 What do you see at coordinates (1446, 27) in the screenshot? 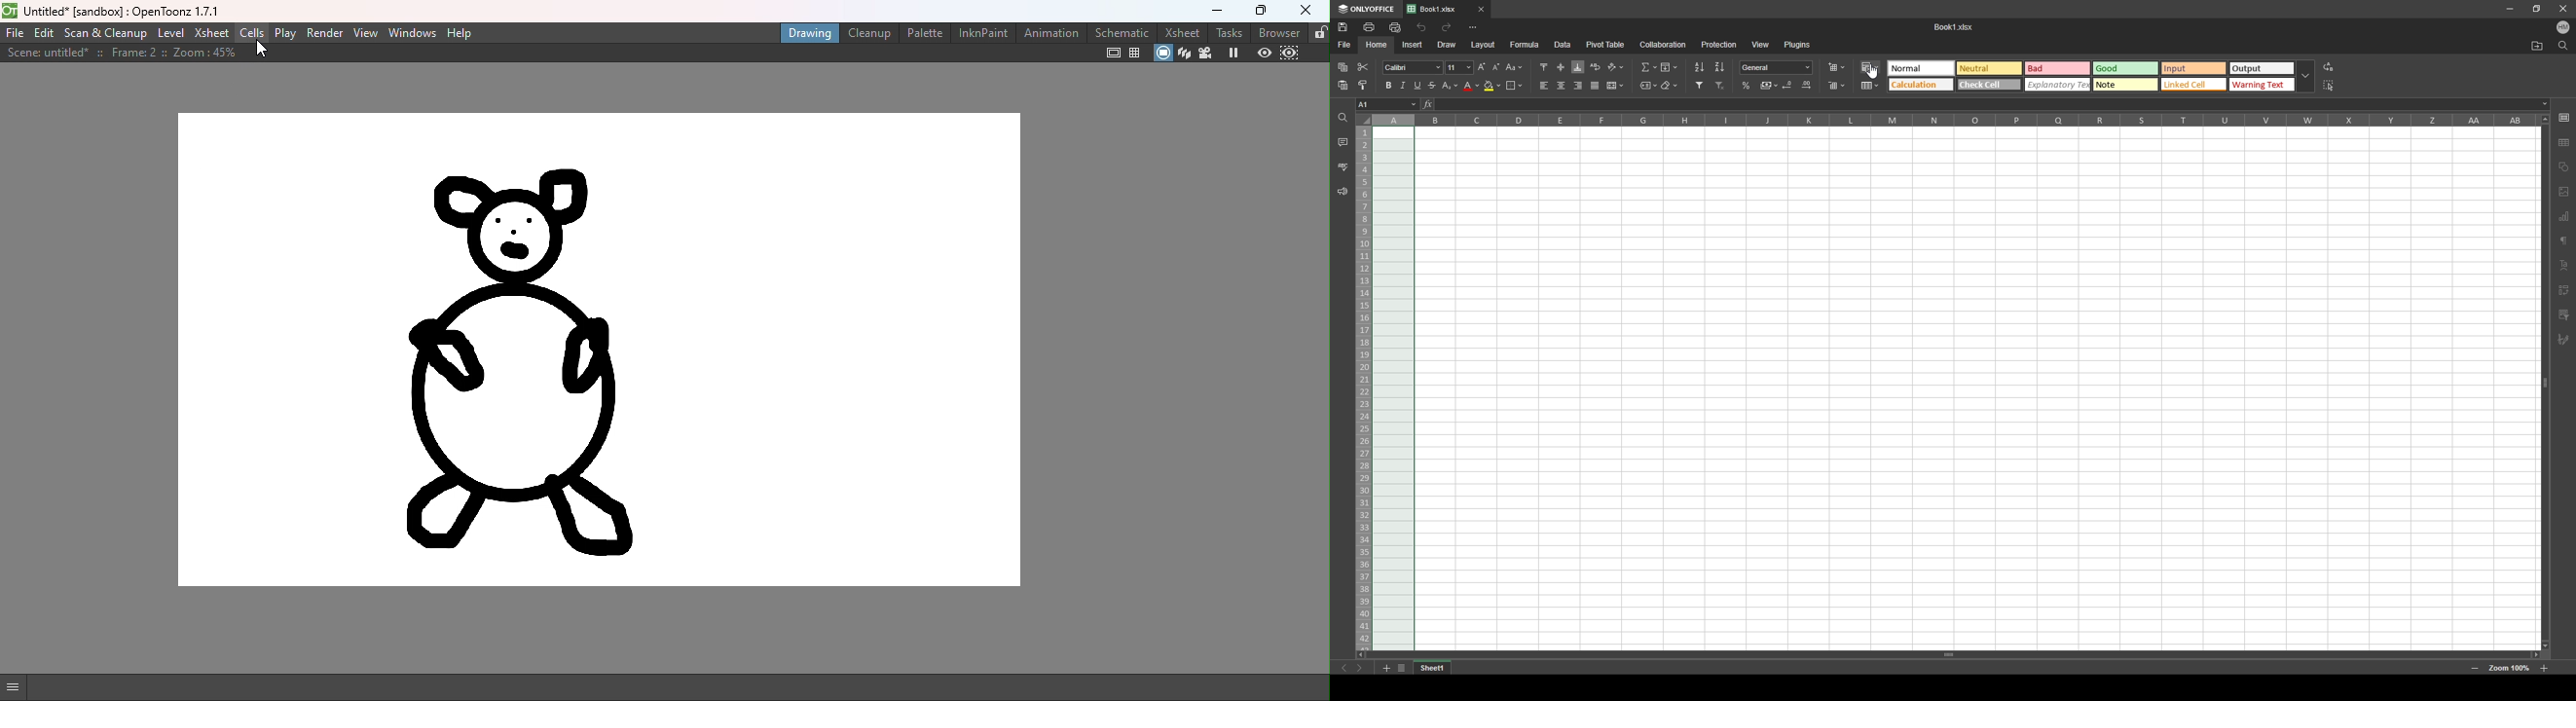
I see `redo` at bounding box center [1446, 27].